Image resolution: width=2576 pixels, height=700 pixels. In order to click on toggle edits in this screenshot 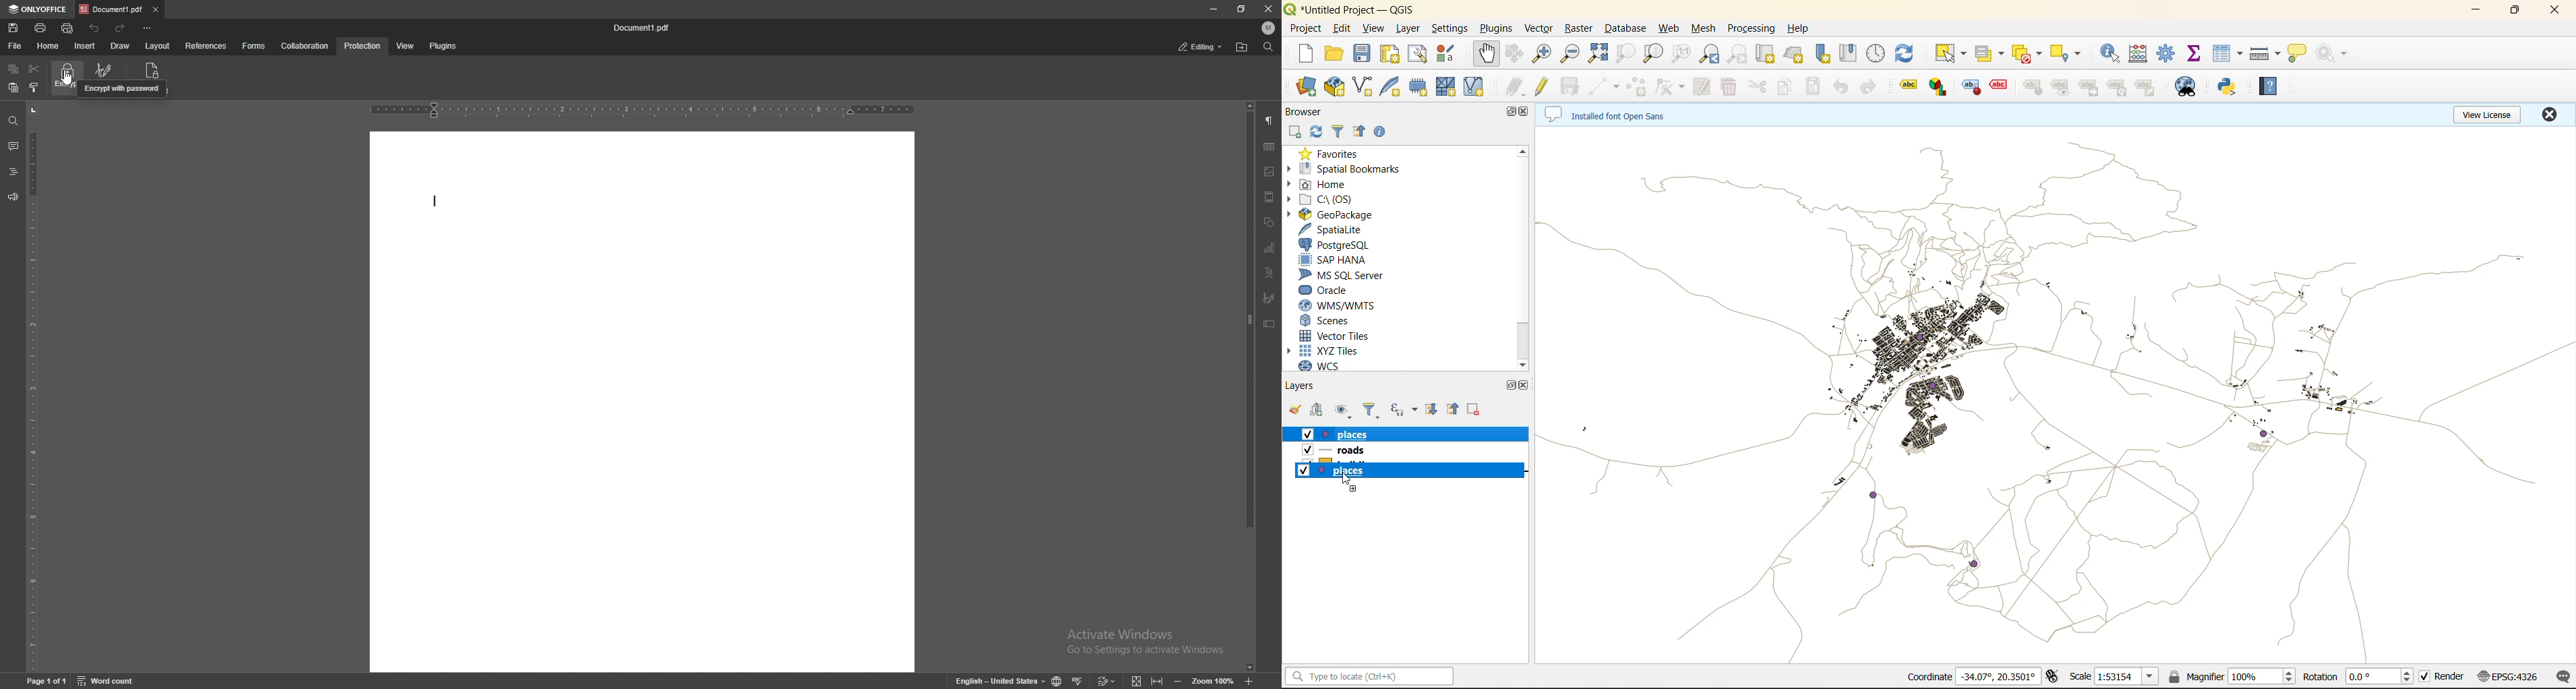, I will do `click(1544, 86)`.